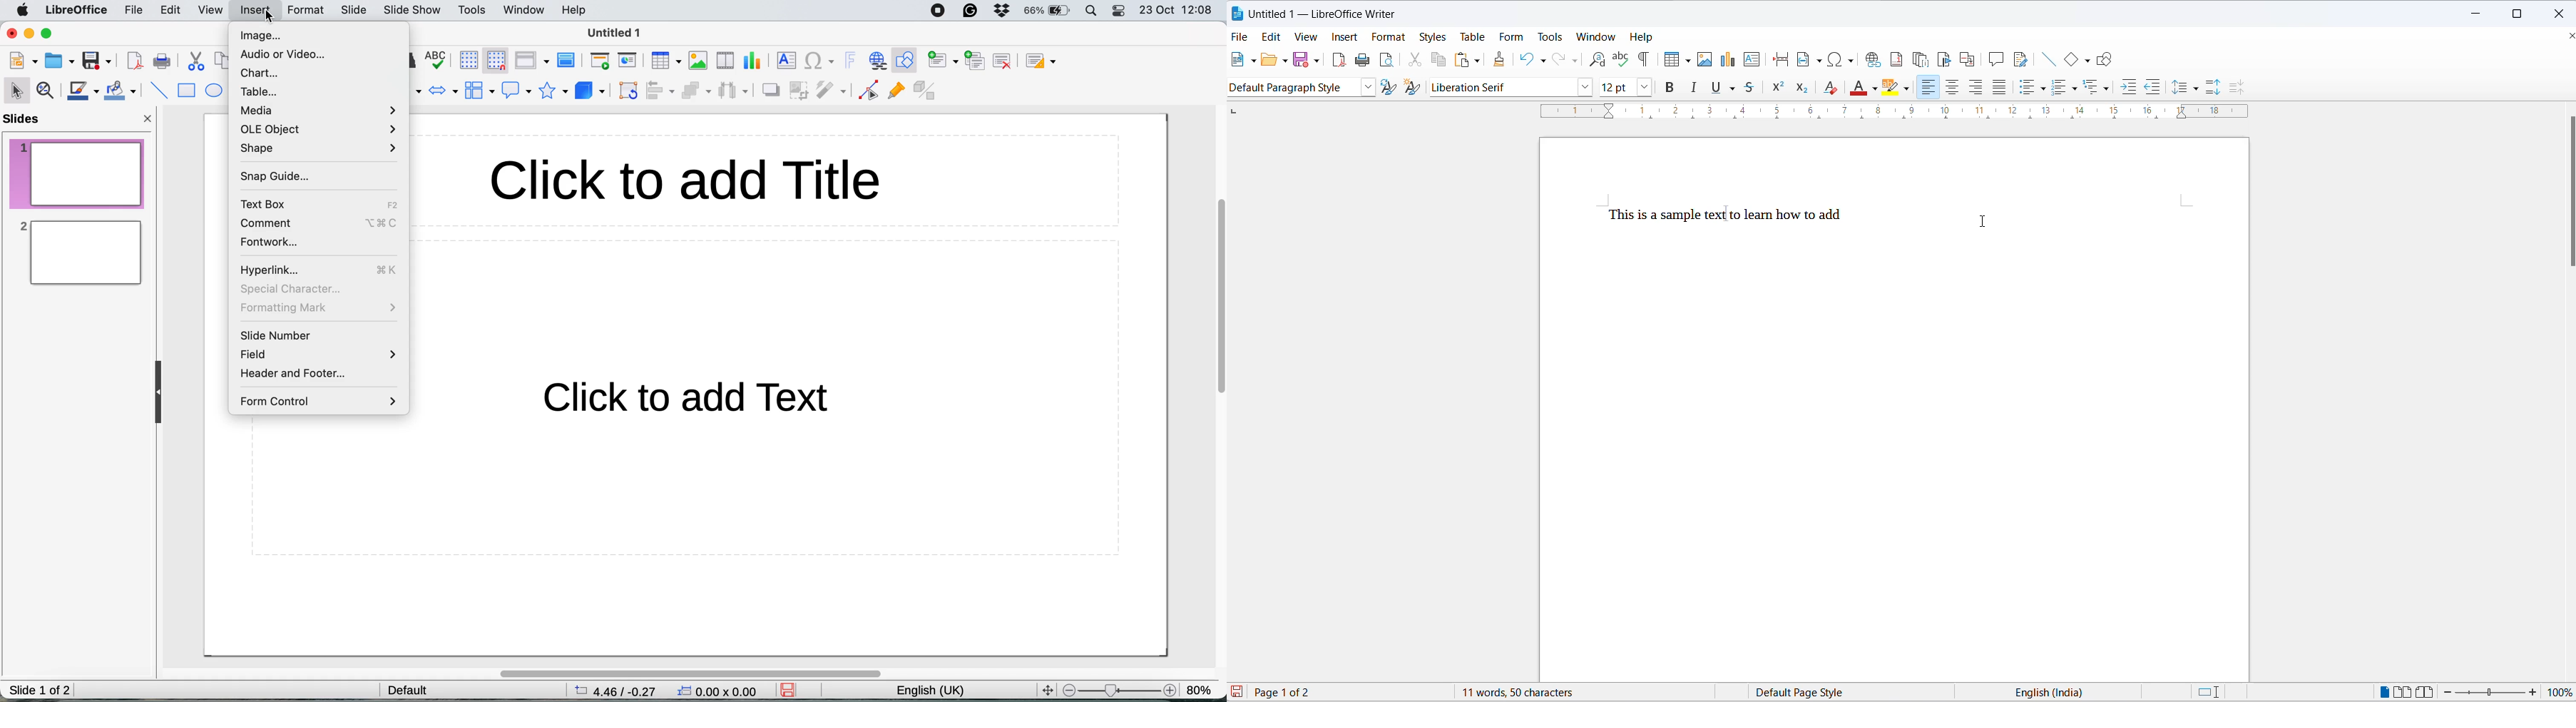  What do you see at coordinates (2200, 89) in the screenshot?
I see `line spacing options` at bounding box center [2200, 89].